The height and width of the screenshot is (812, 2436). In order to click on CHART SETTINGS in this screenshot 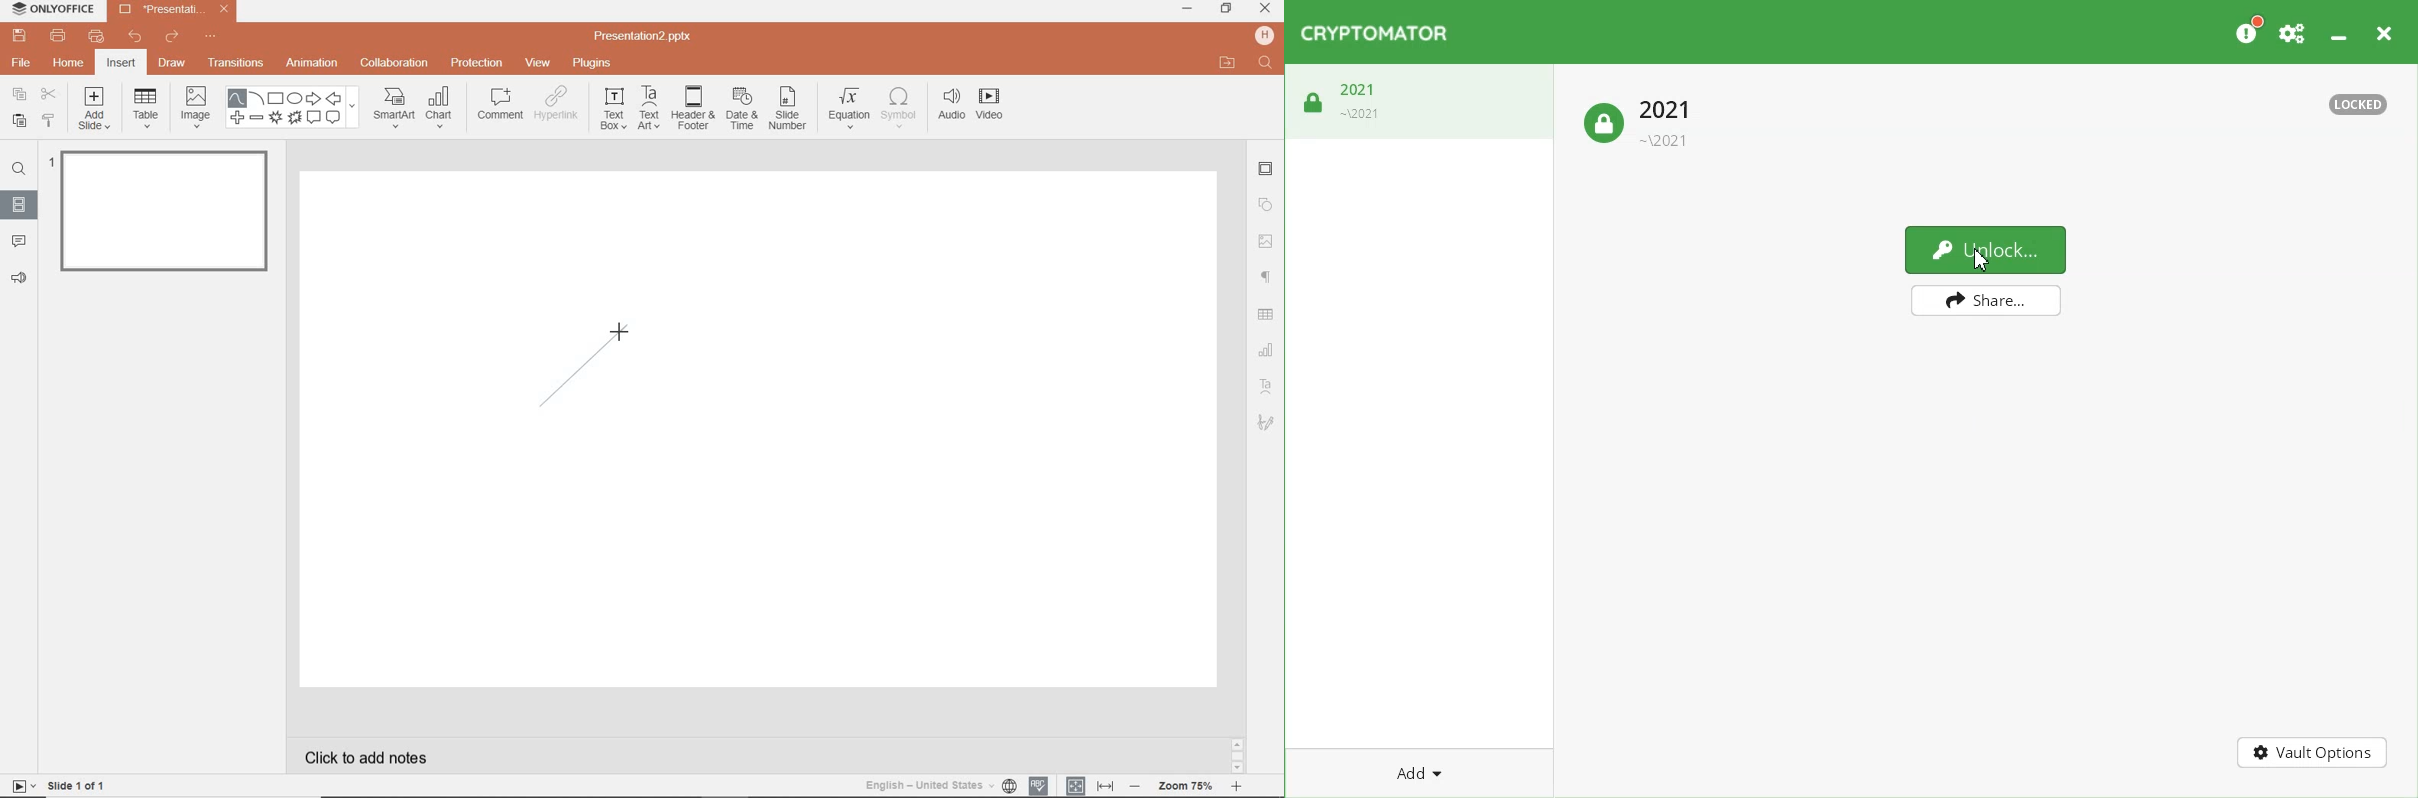, I will do `click(1268, 349)`.